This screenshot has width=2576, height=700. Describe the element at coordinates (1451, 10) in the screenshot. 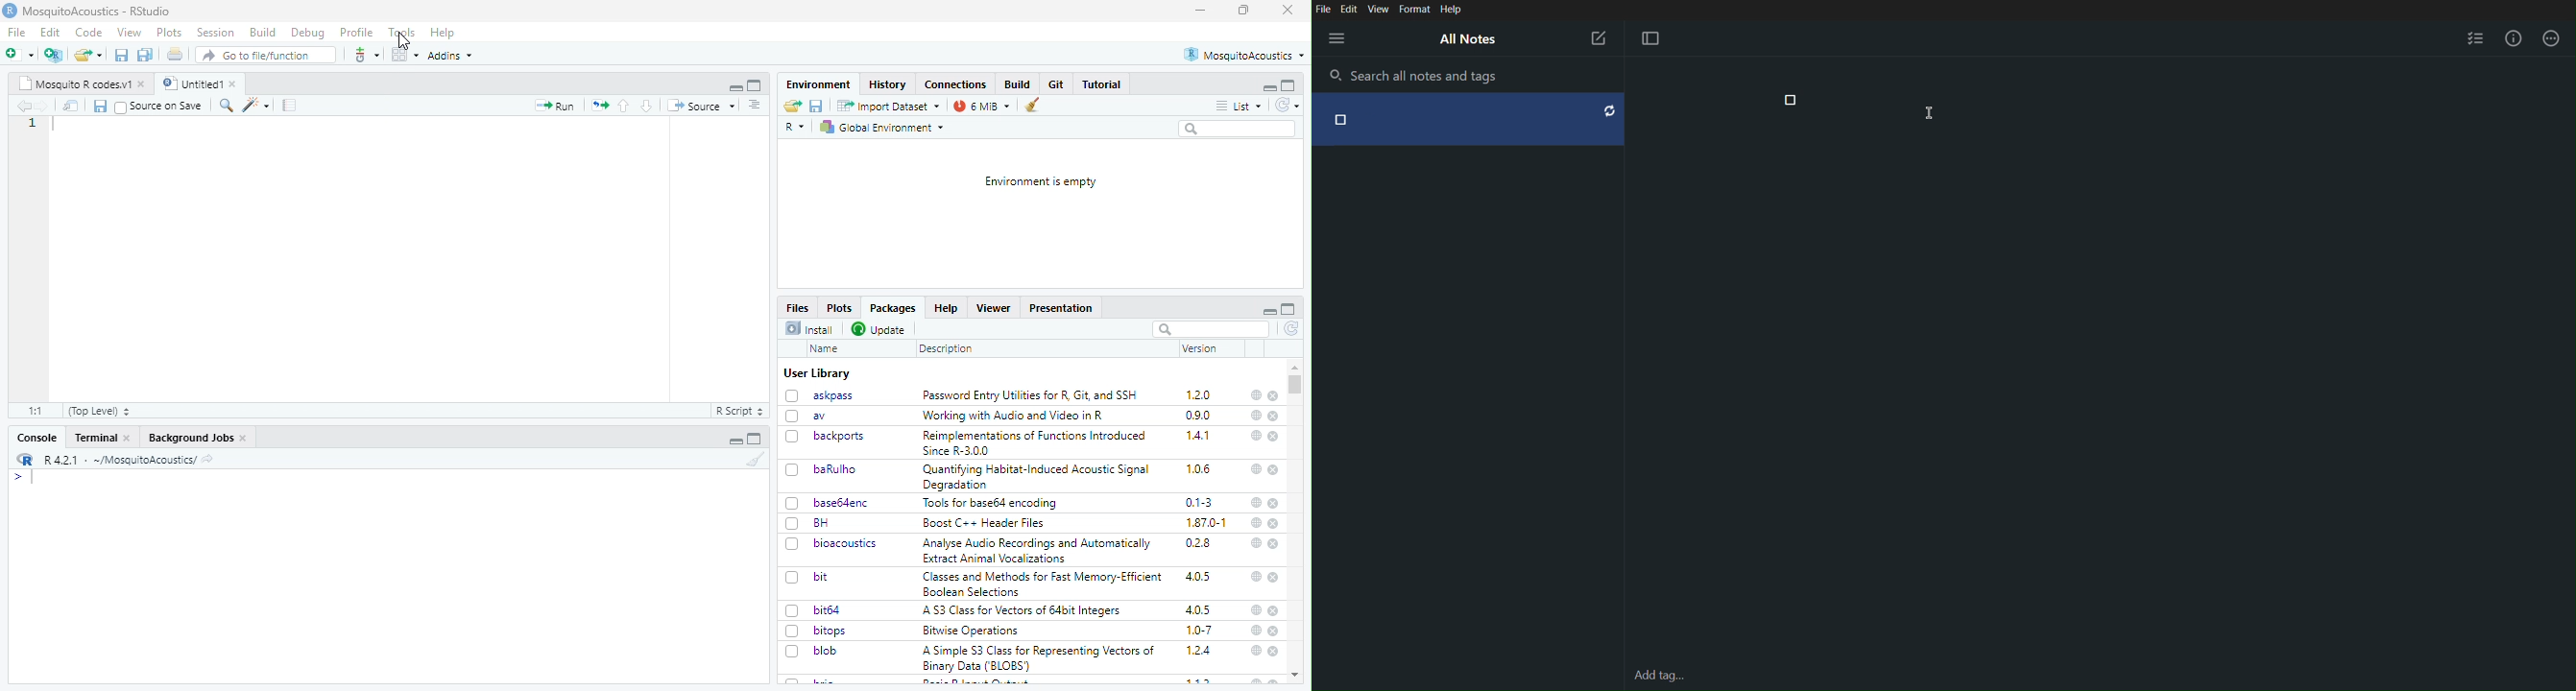

I see `Help` at that location.